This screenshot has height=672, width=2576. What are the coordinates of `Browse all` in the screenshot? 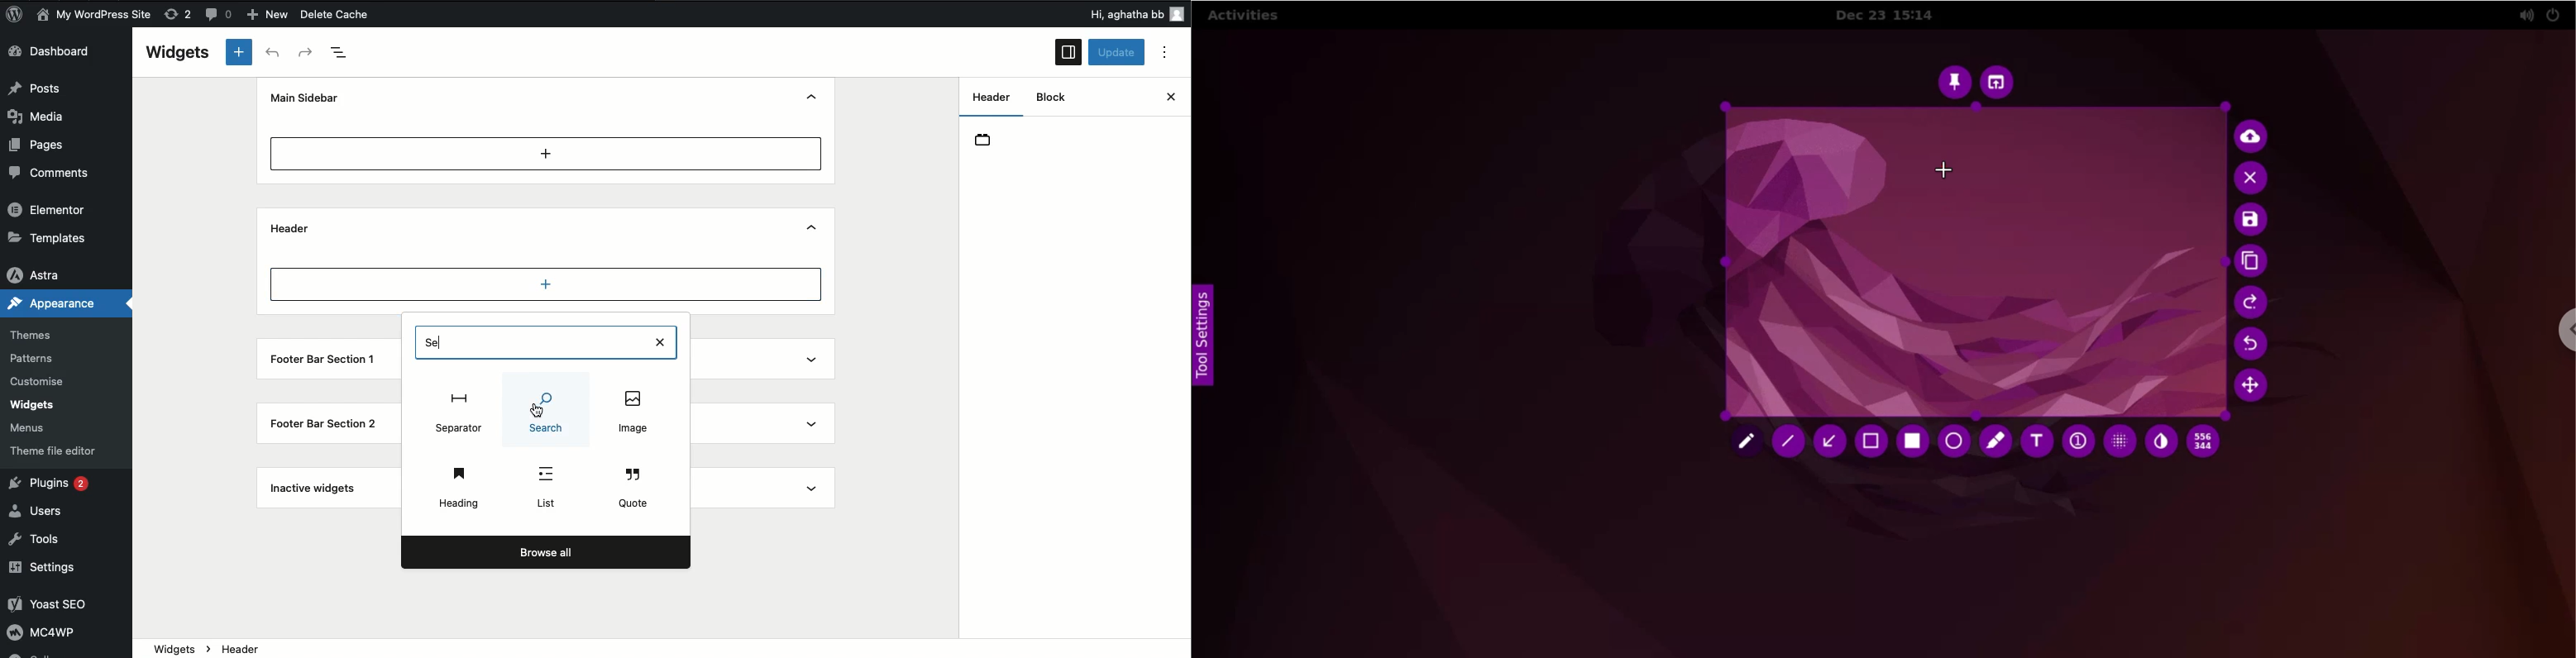 It's located at (544, 552).